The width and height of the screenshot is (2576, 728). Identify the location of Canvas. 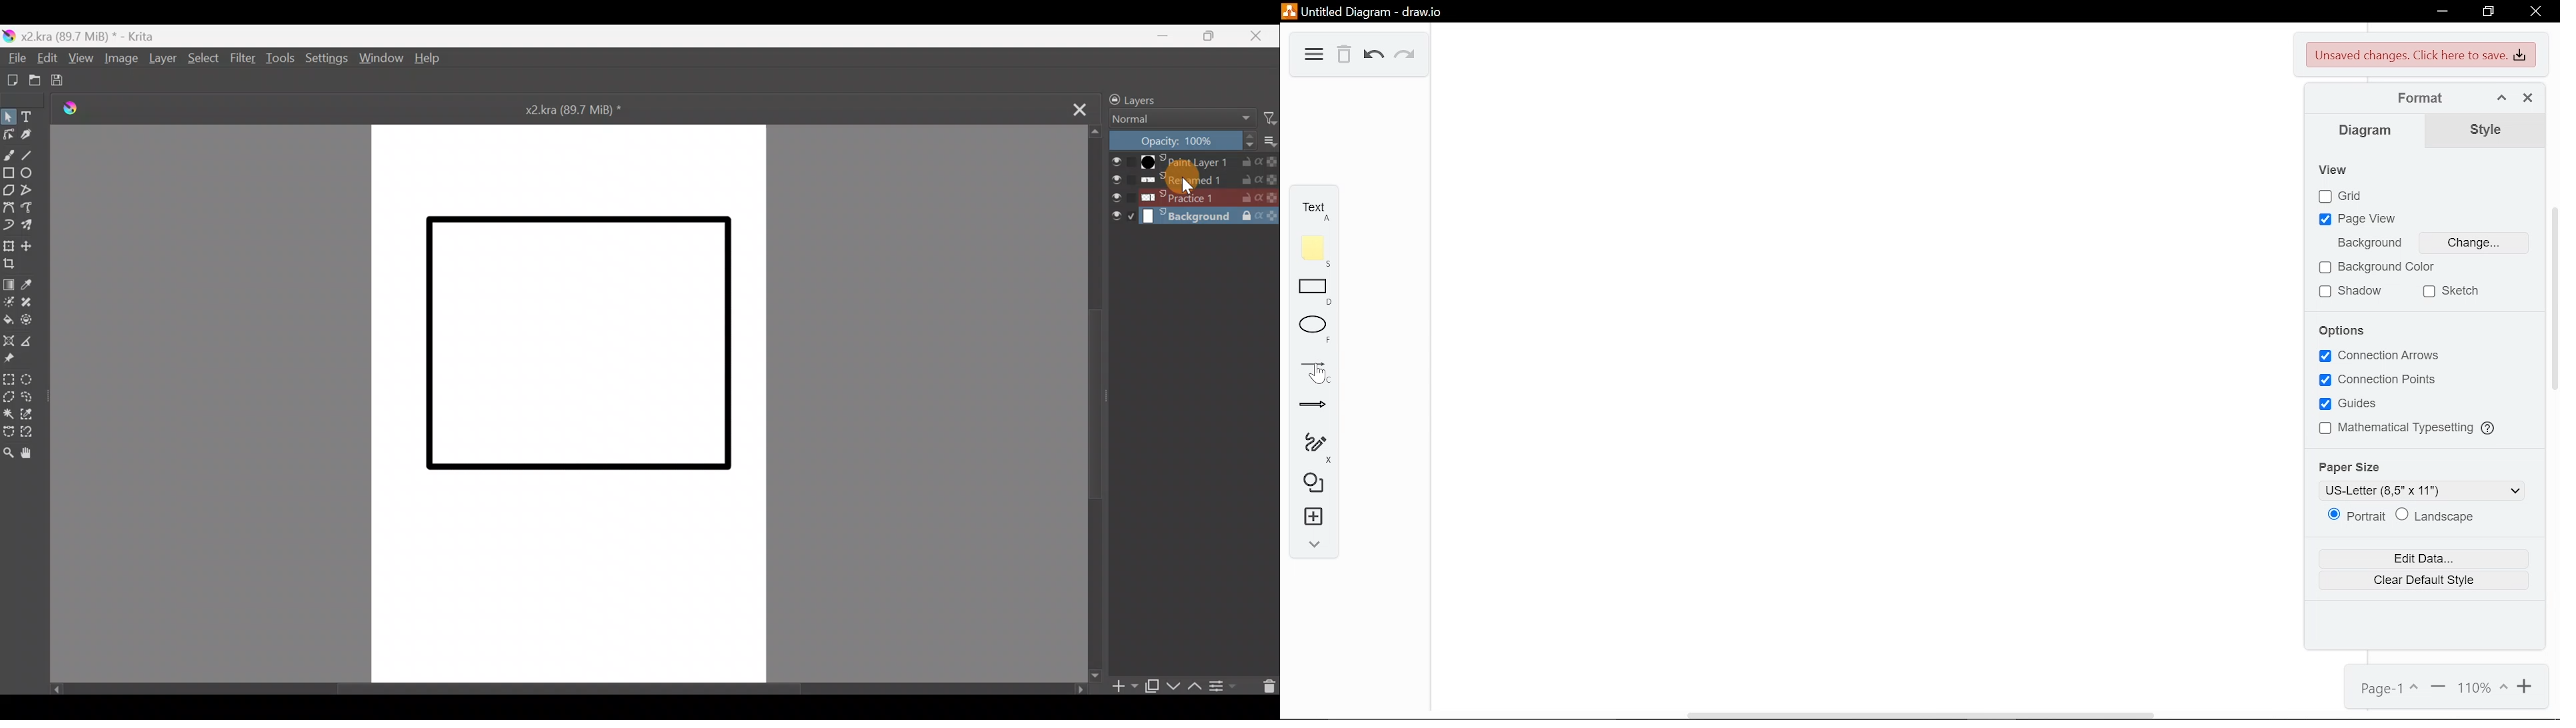
(571, 402).